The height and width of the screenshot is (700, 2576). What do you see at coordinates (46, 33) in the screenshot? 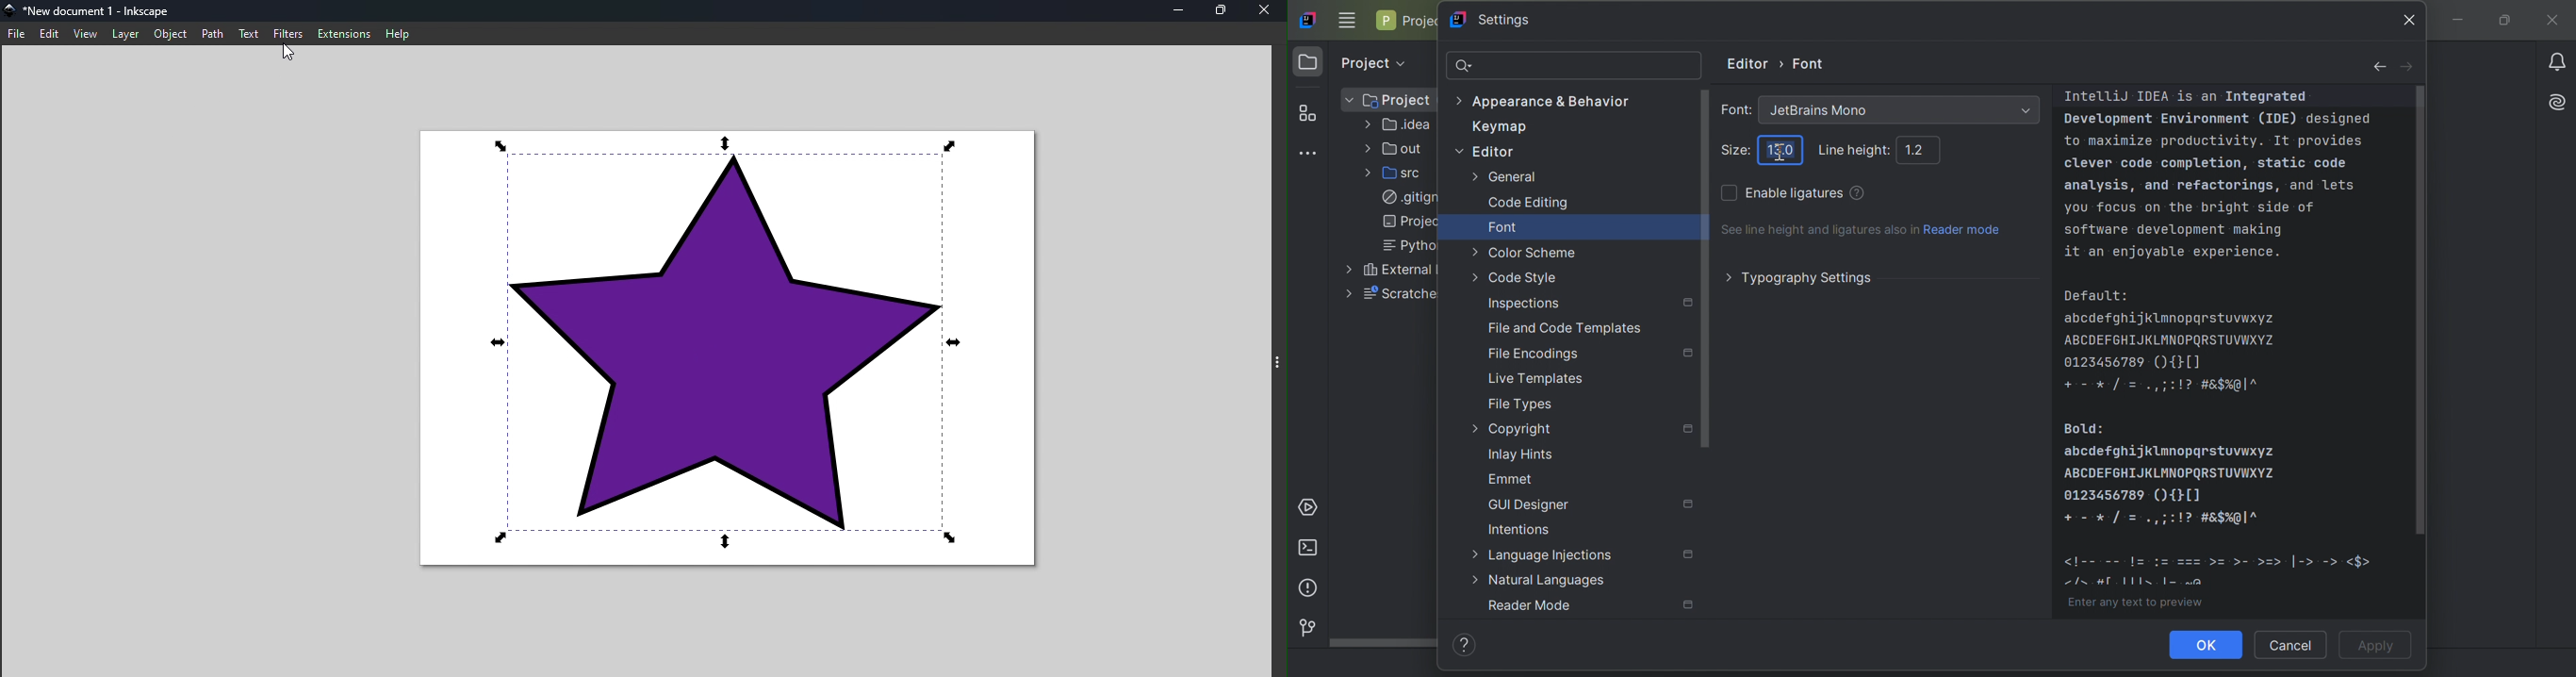
I see `edit` at bounding box center [46, 33].